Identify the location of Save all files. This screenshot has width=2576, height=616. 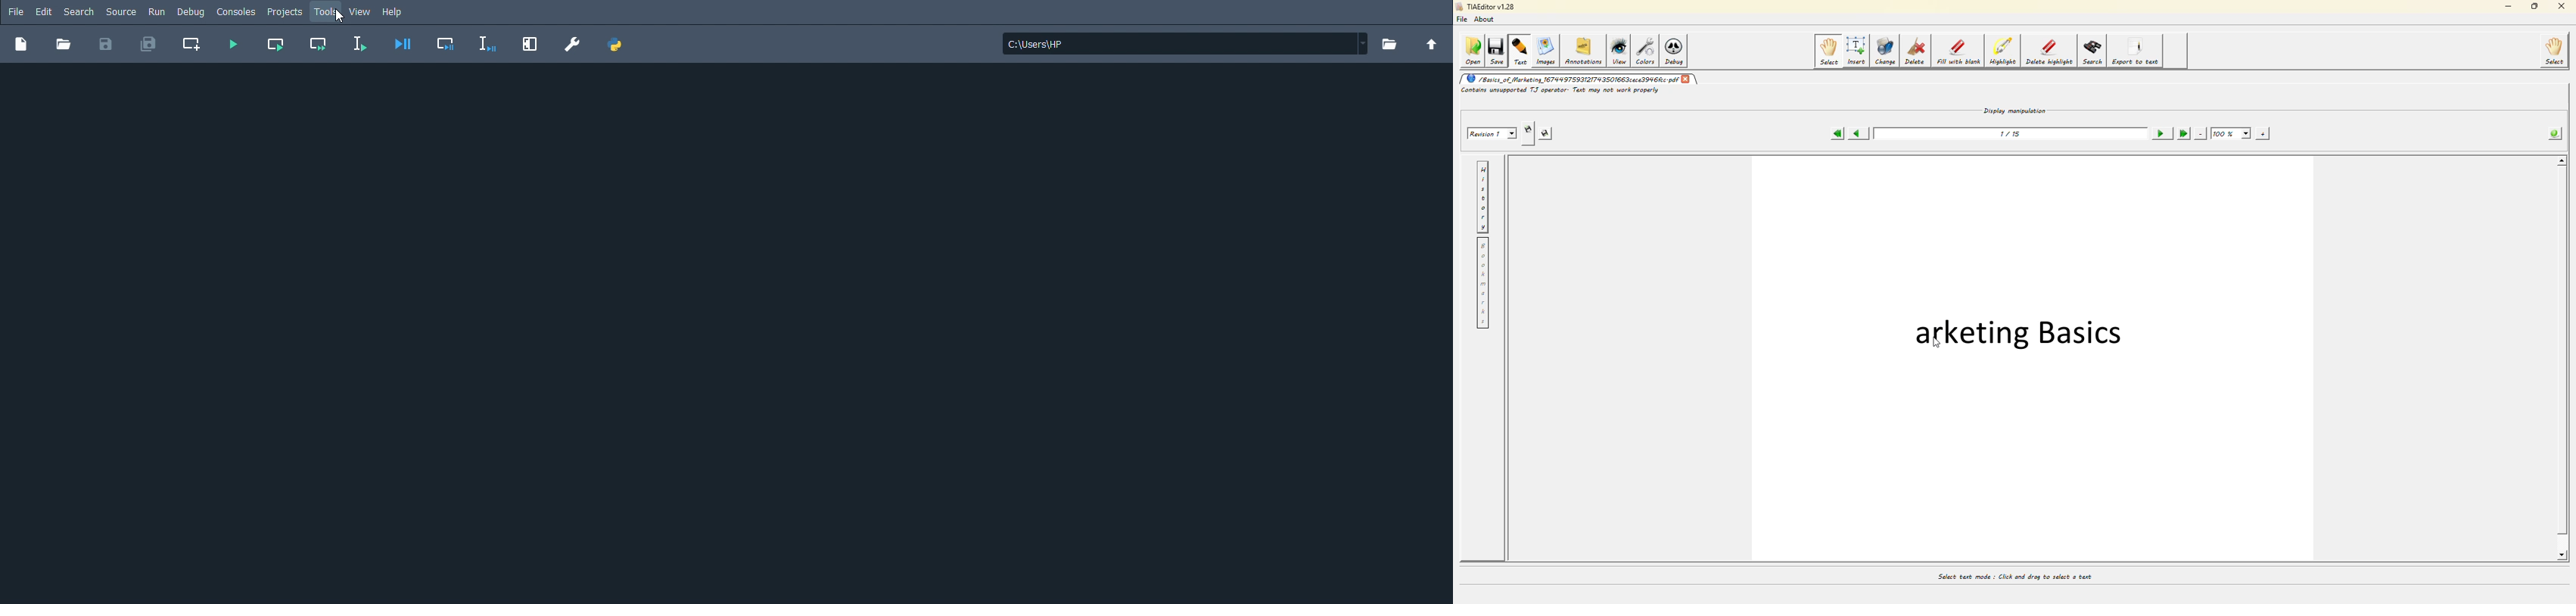
(148, 47).